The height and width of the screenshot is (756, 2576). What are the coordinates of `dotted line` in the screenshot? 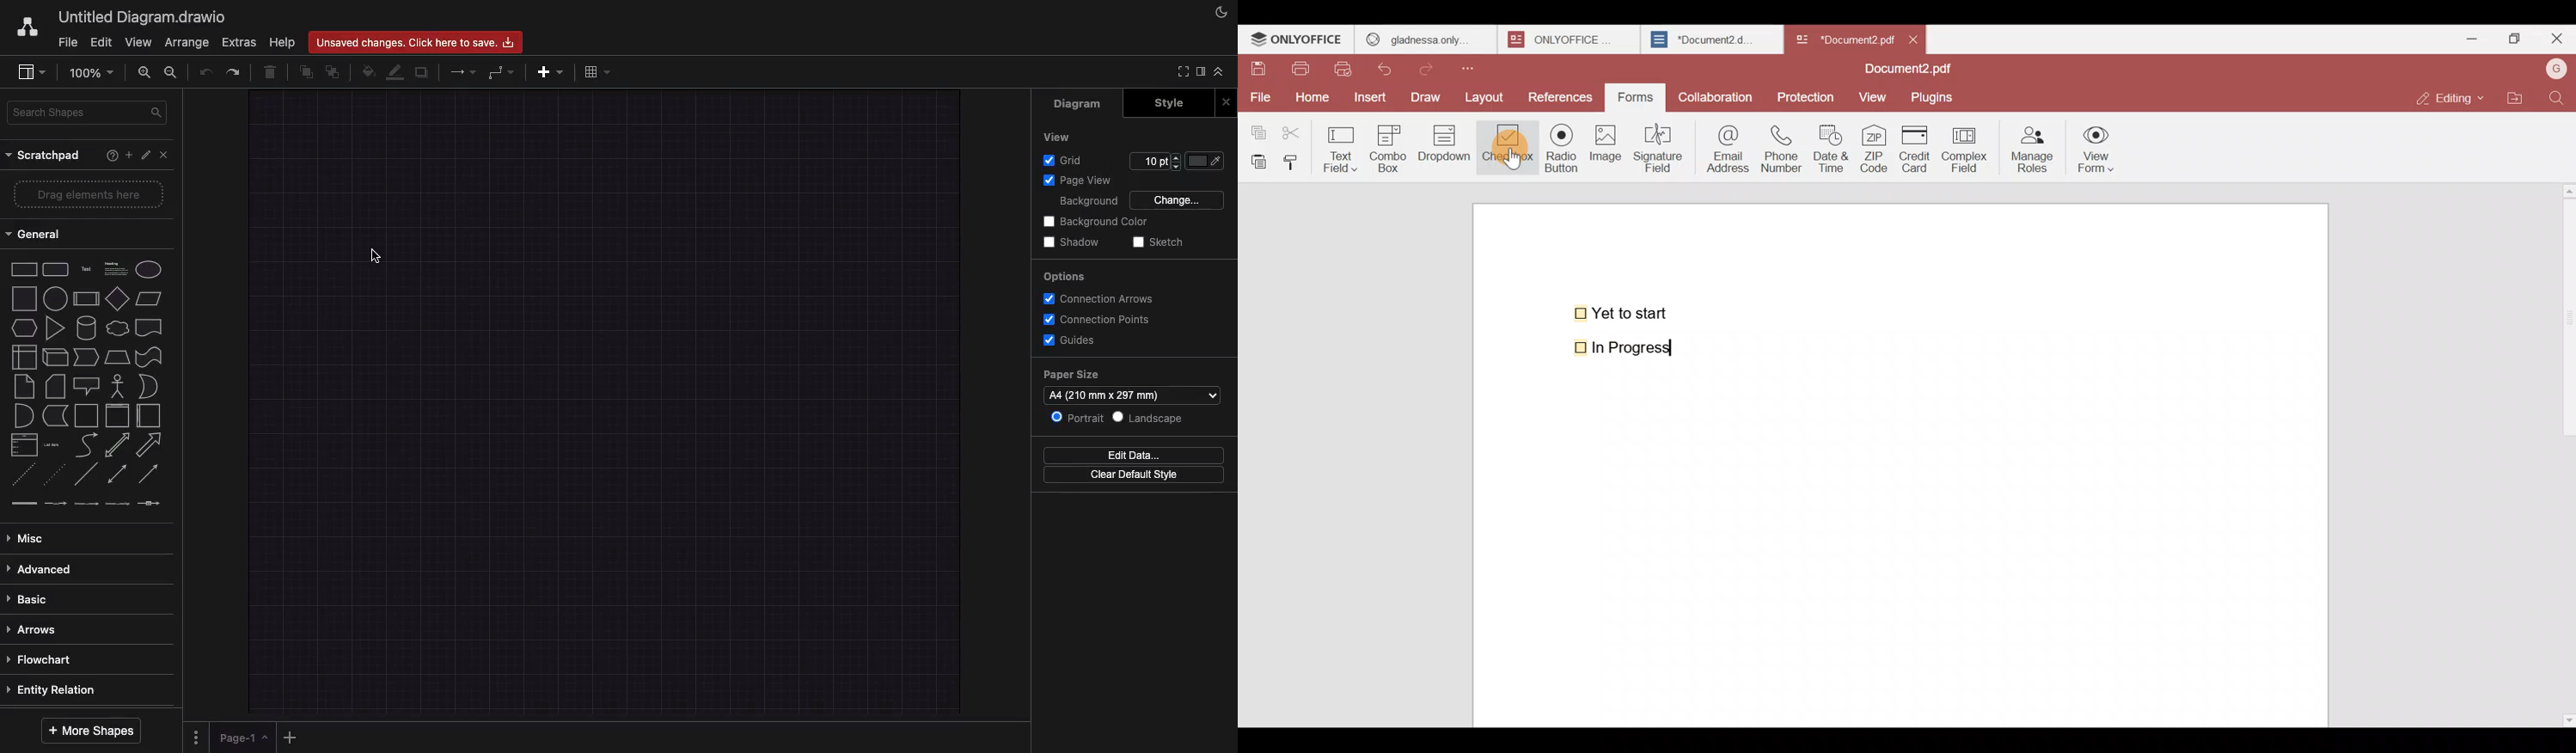 It's located at (56, 475).